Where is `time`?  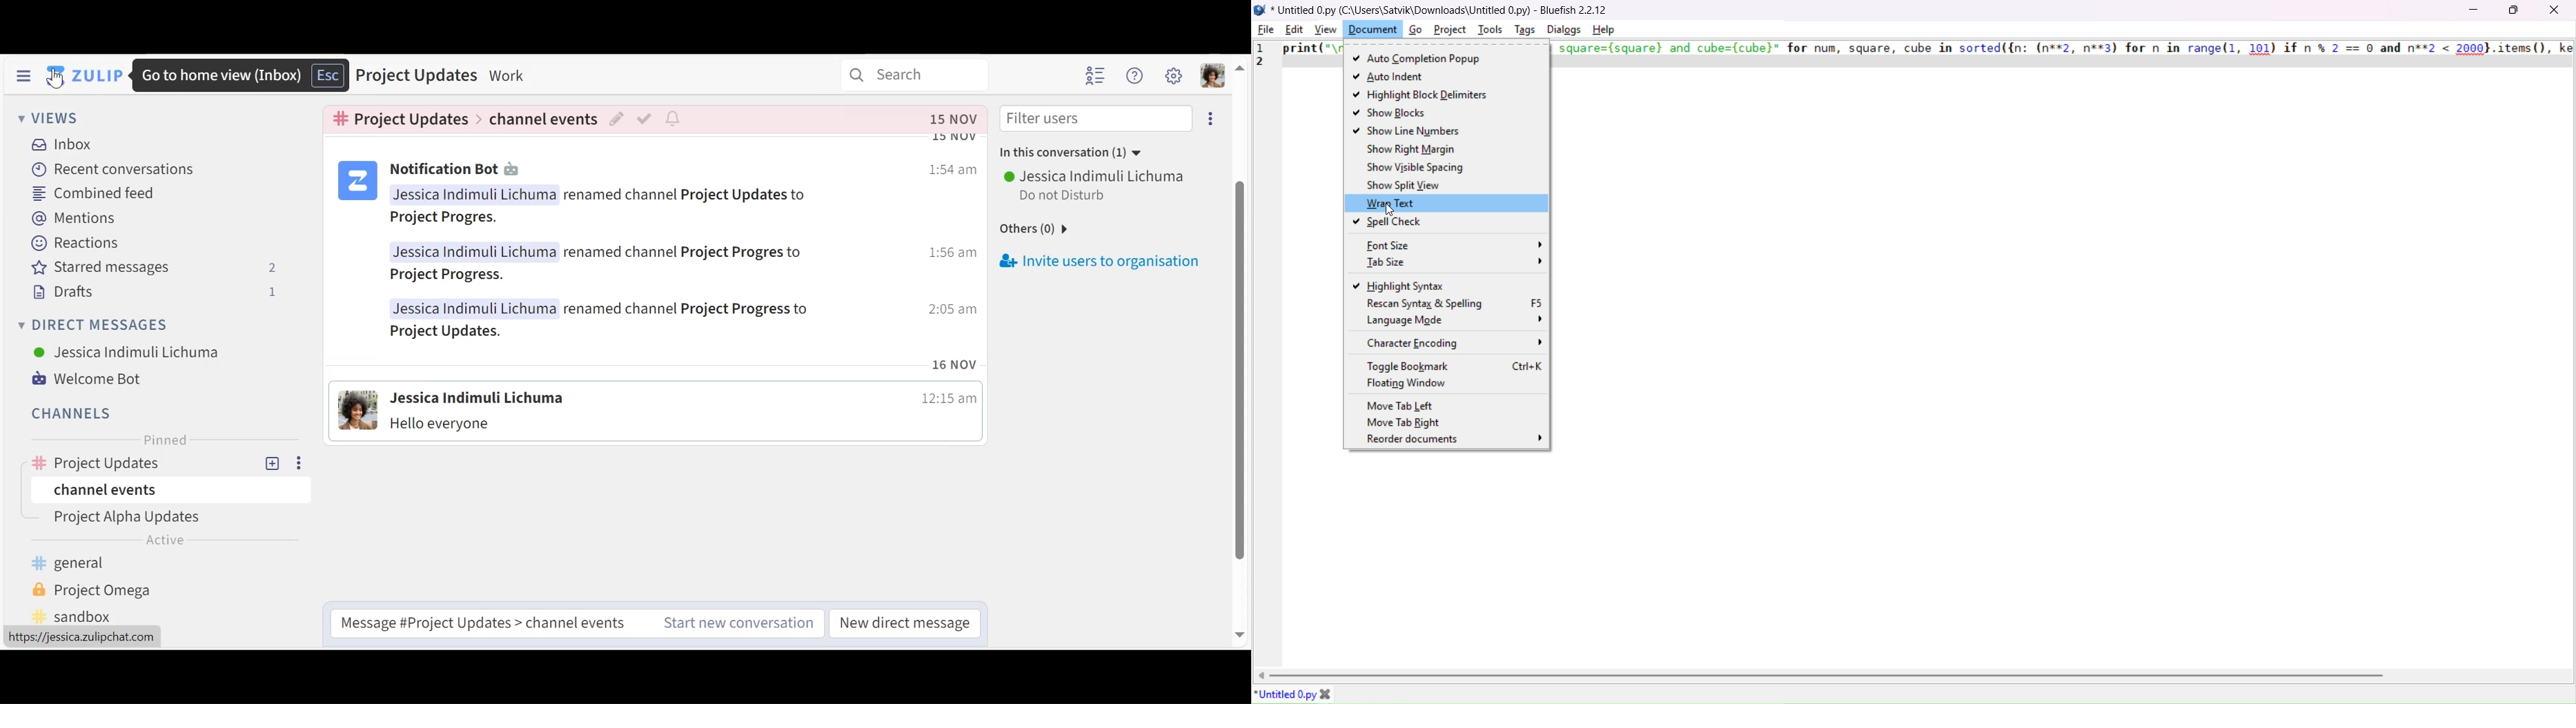
time is located at coordinates (947, 252).